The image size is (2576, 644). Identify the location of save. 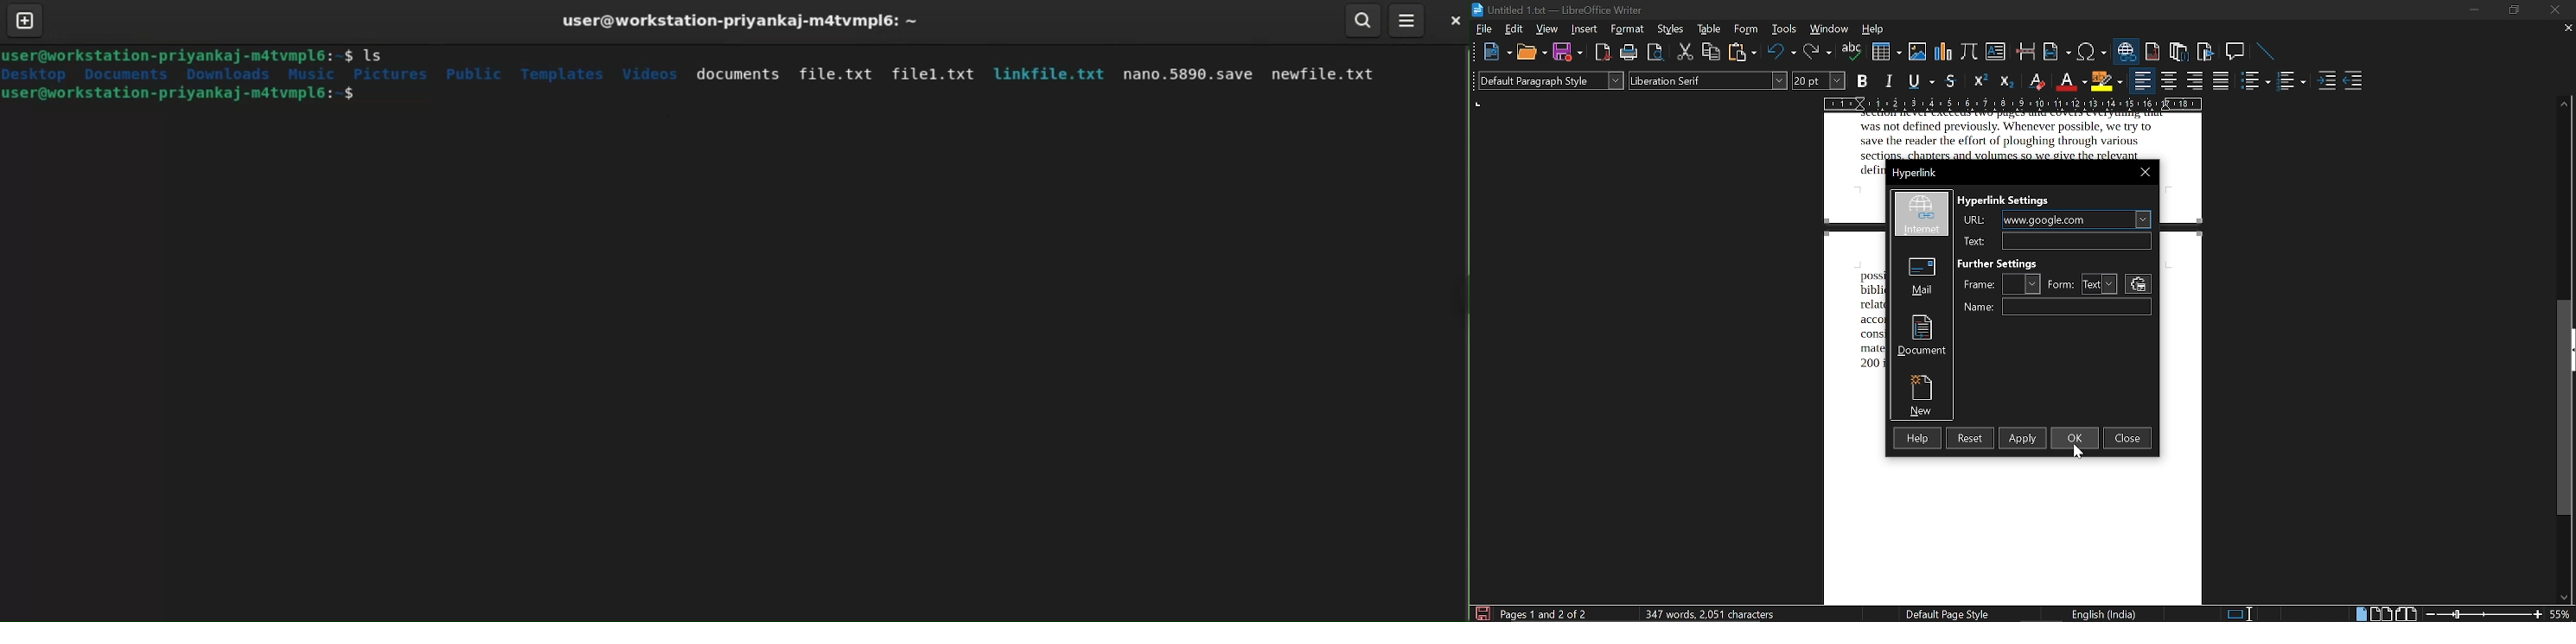
(1481, 613).